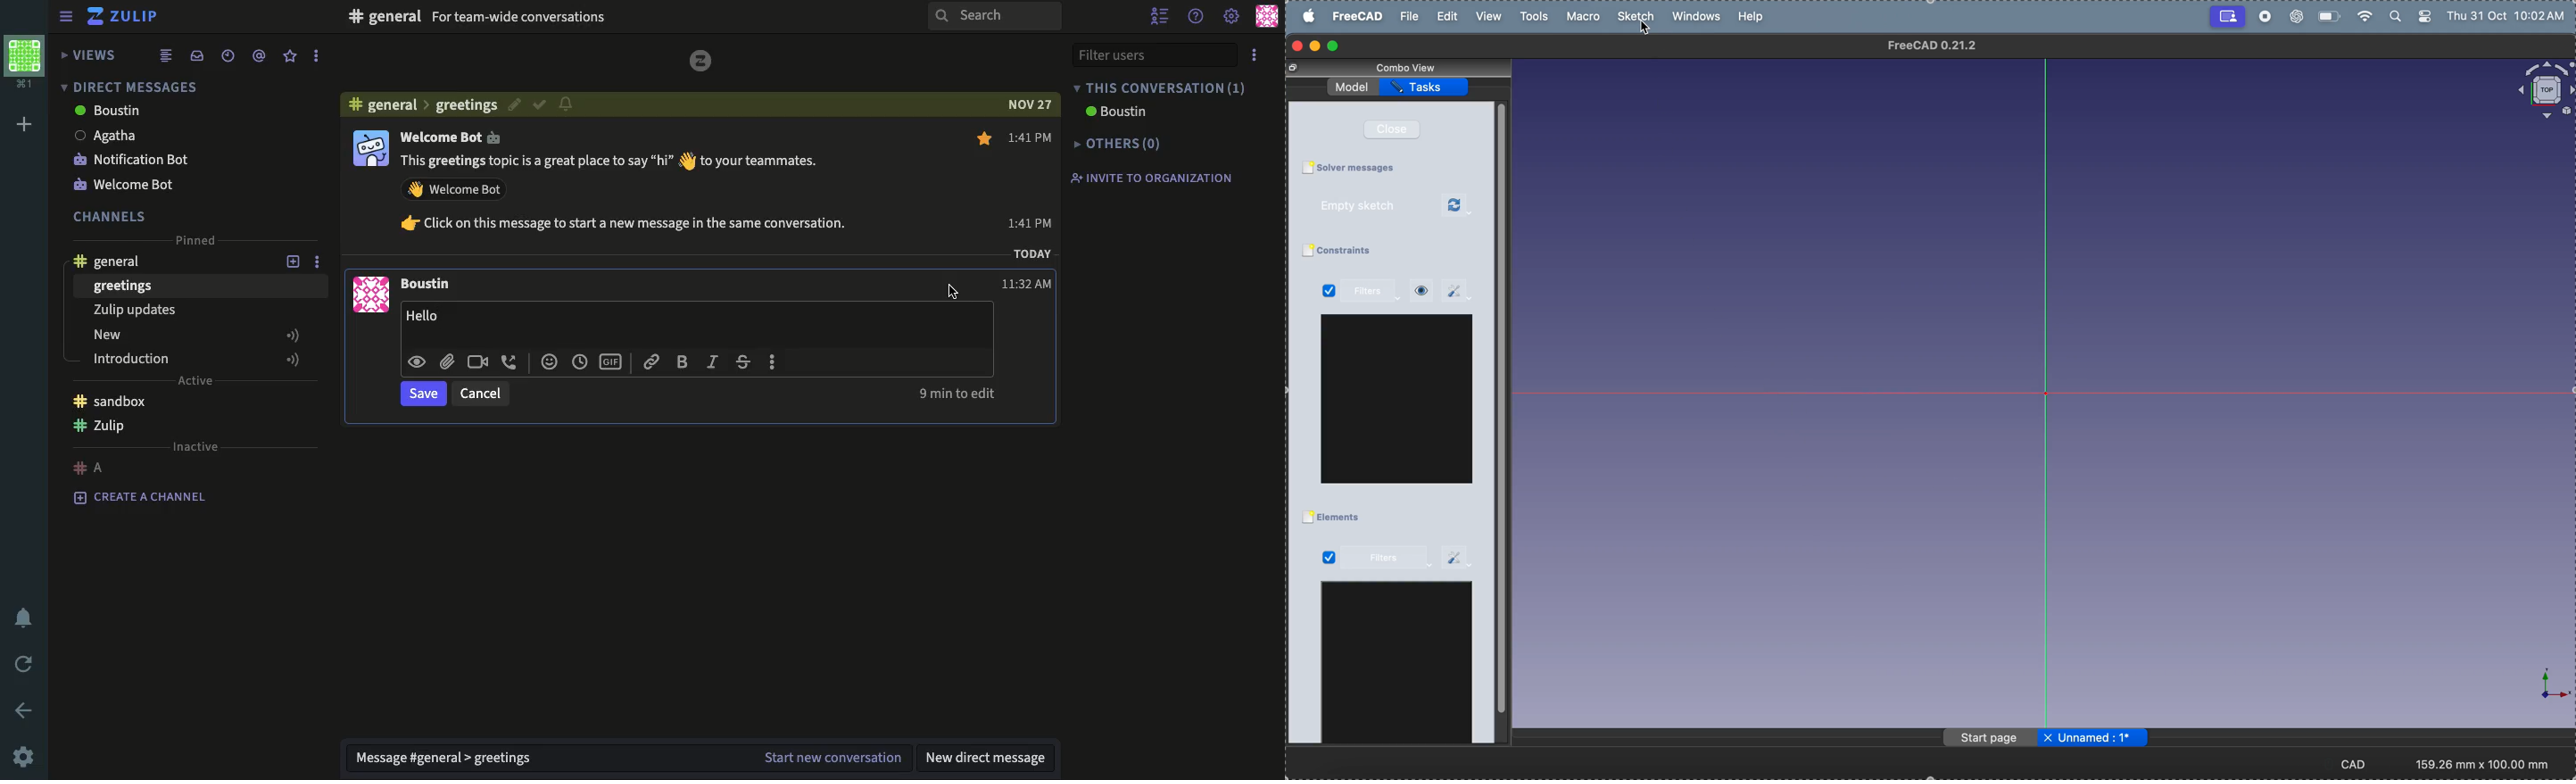  What do you see at coordinates (1358, 251) in the screenshot?
I see `constraints` at bounding box center [1358, 251].